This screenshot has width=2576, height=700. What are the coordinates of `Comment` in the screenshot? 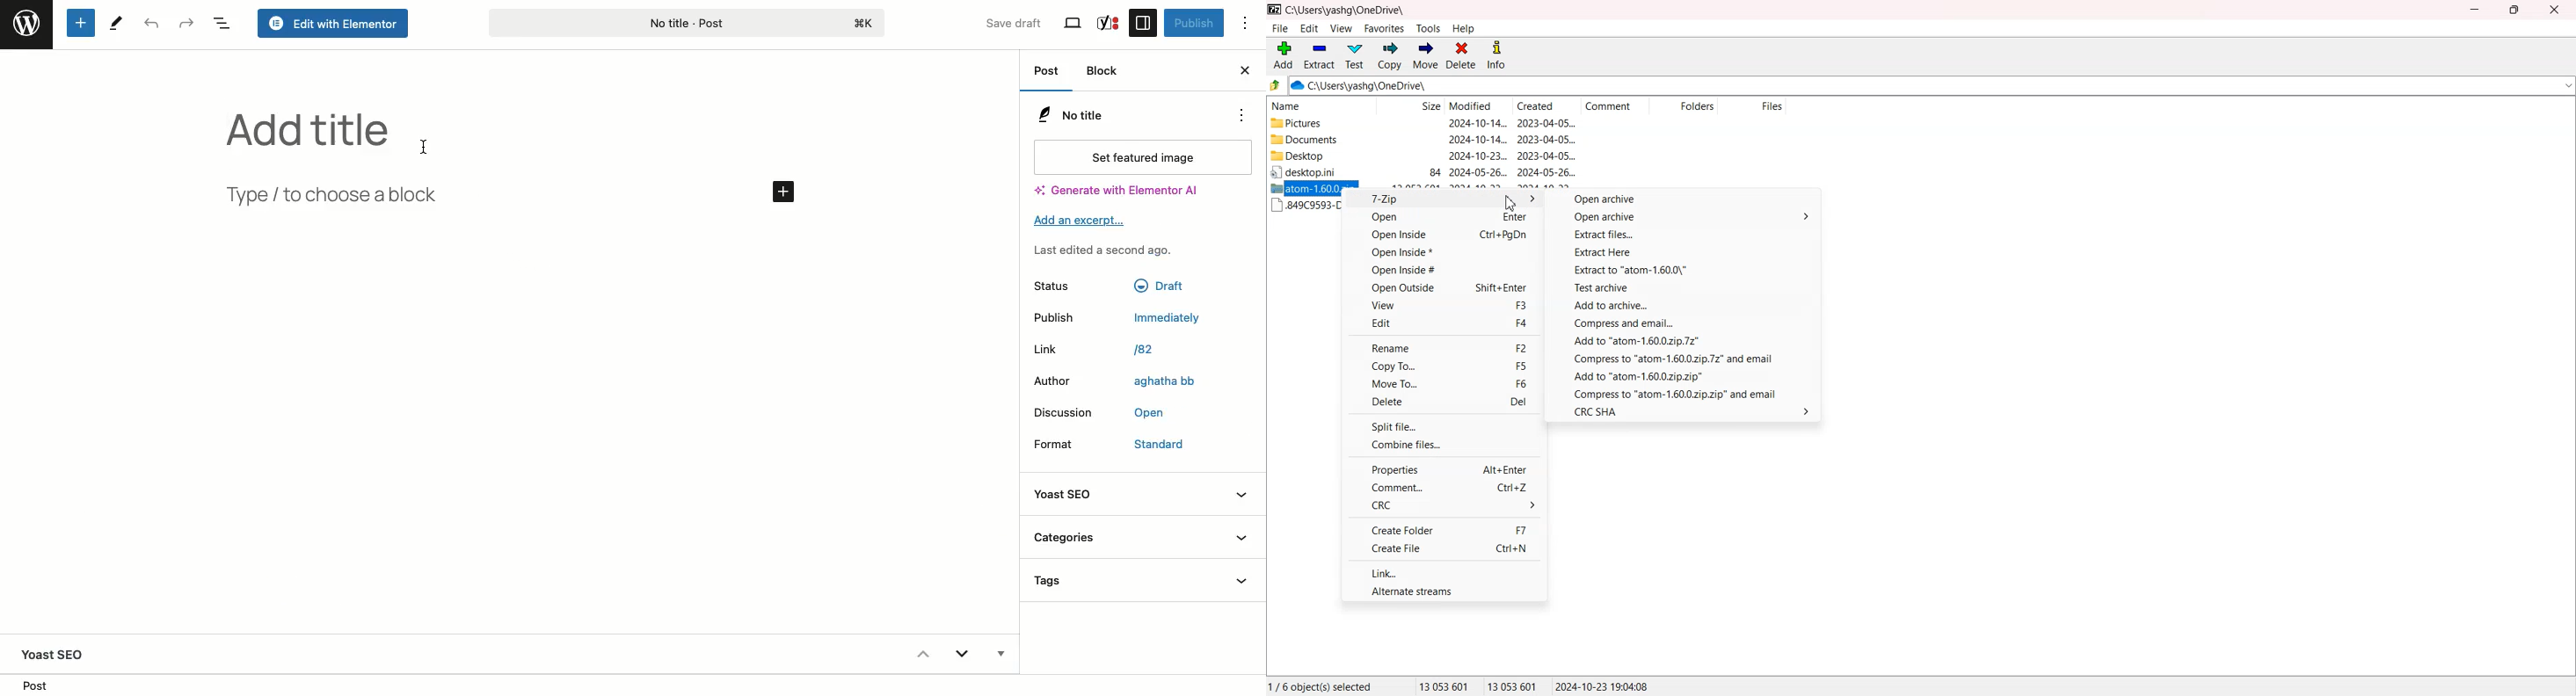 It's located at (1444, 488).